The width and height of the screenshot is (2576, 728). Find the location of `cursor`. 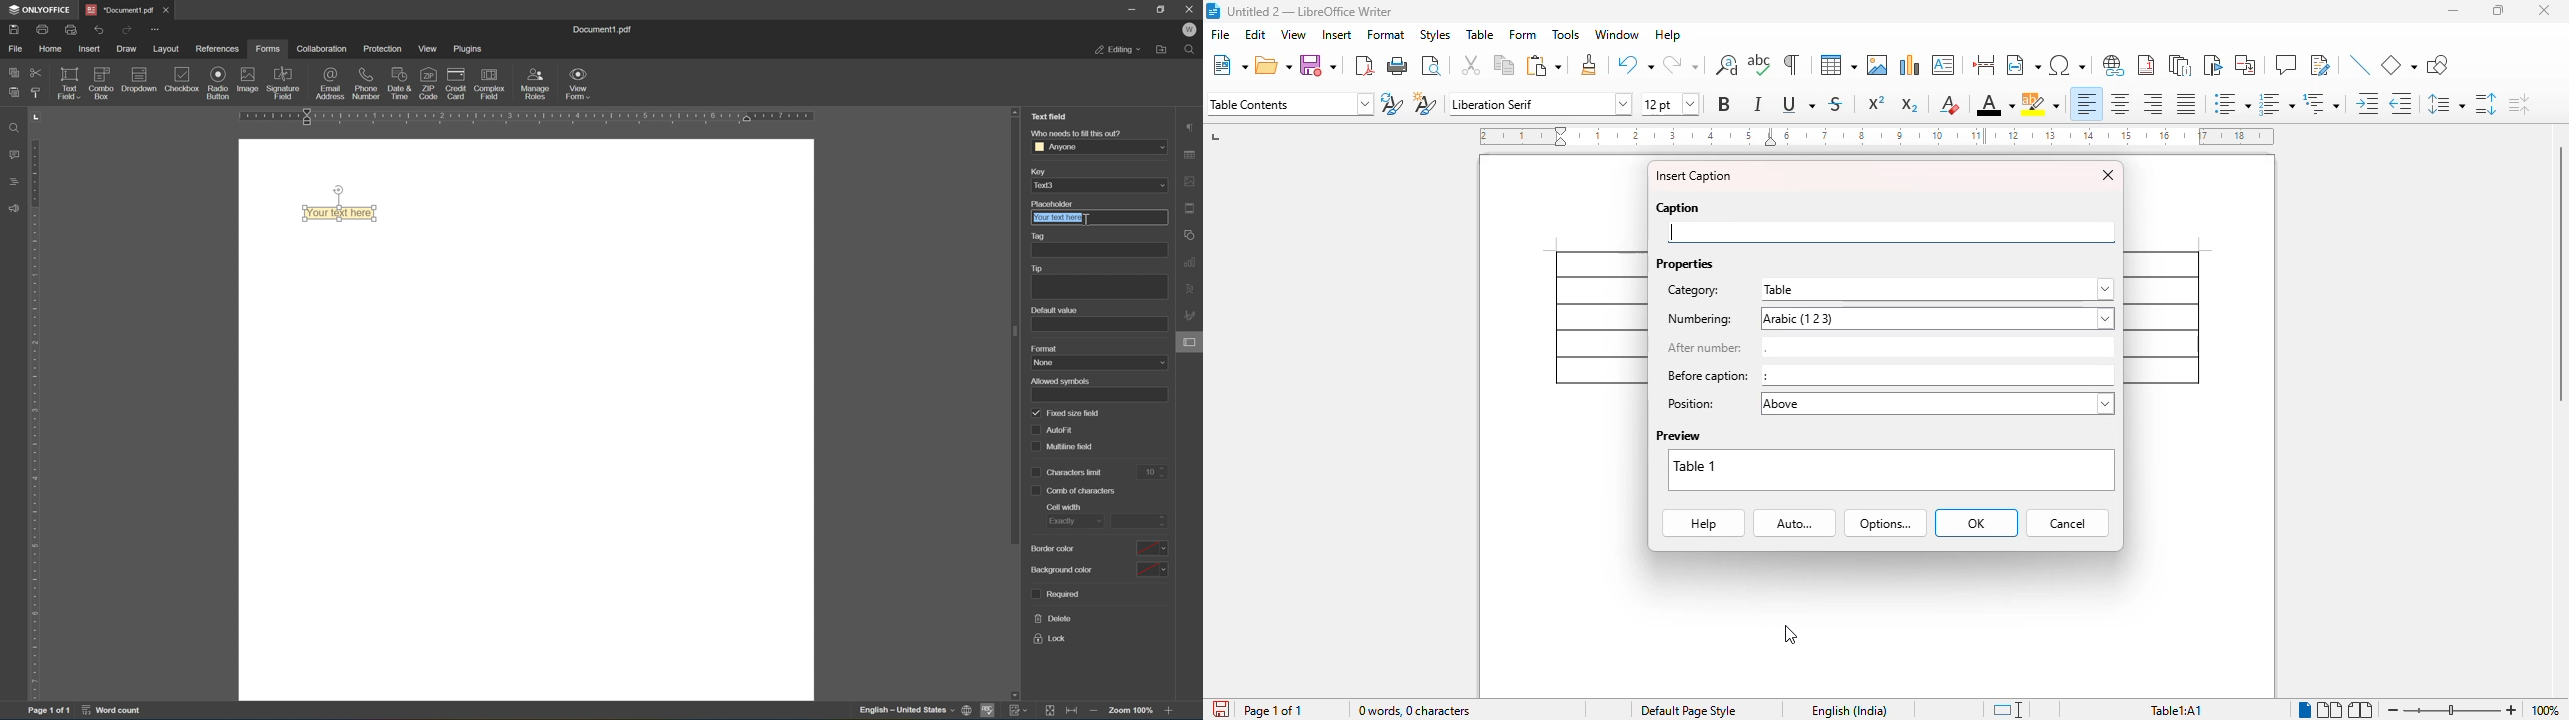

cursor is located at coordinates (1790, 635).